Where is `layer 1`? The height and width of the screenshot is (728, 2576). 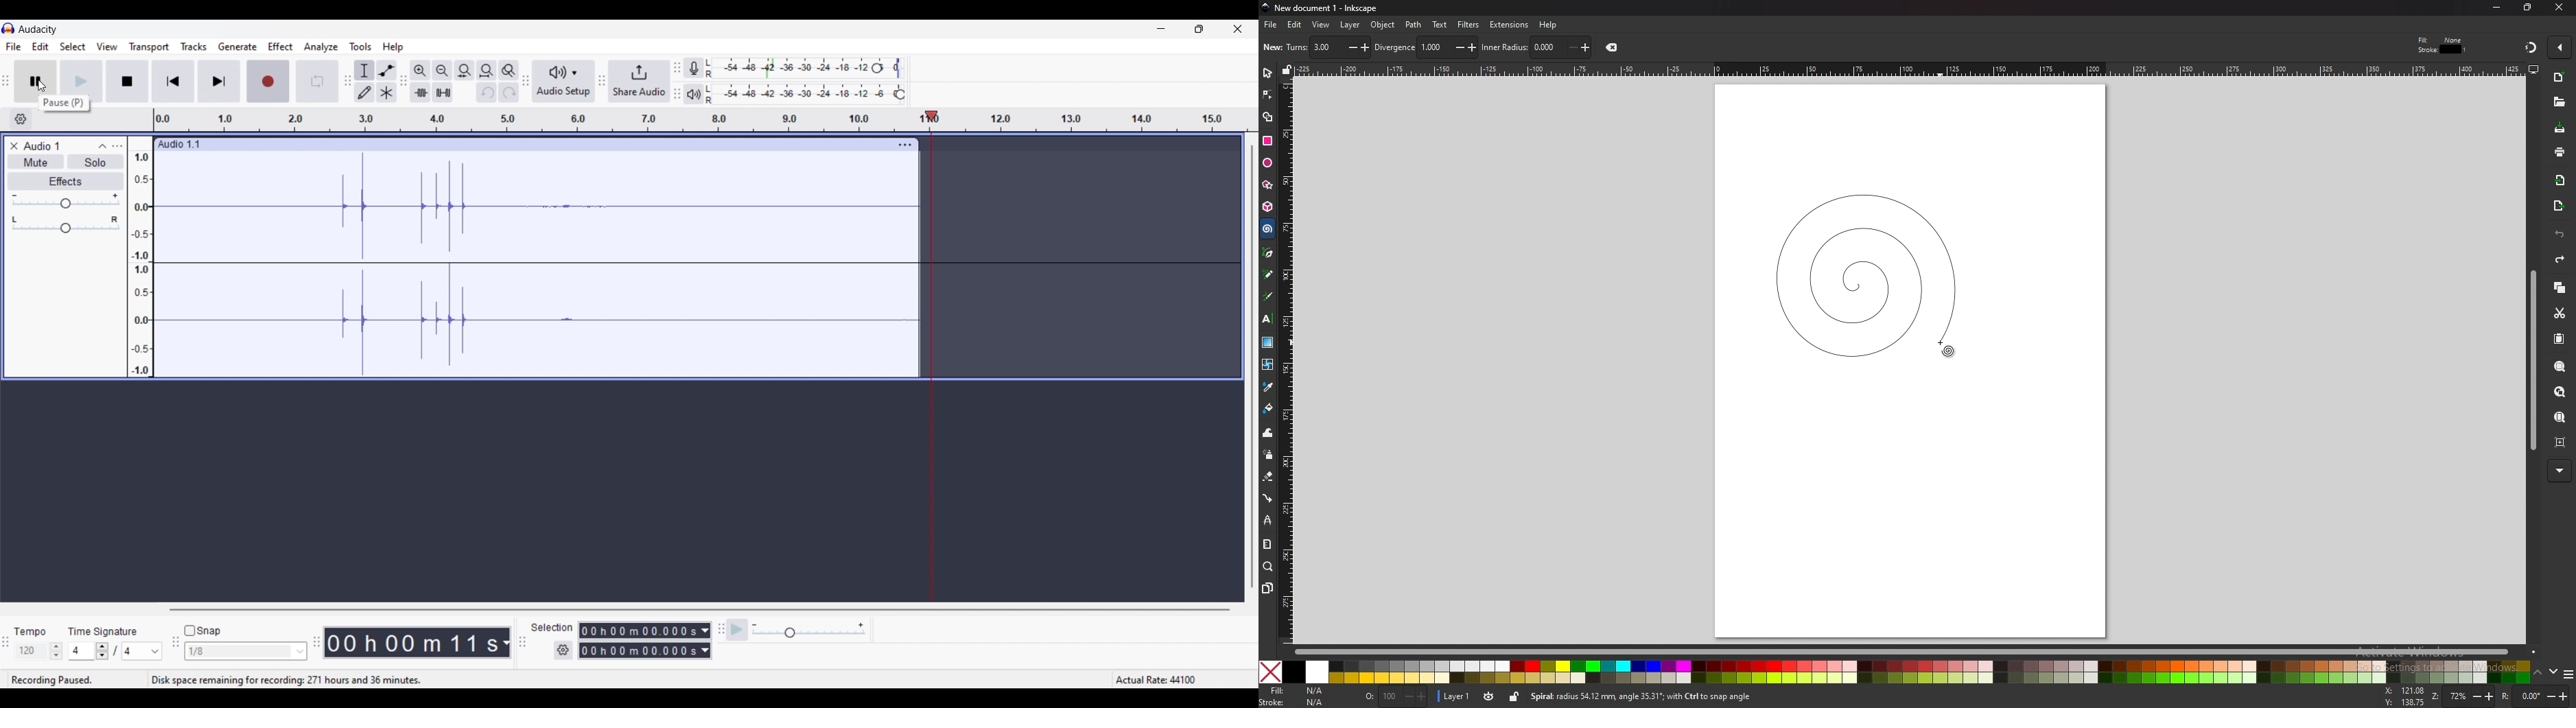 layer 1 is located at coordinates (1456, 696).